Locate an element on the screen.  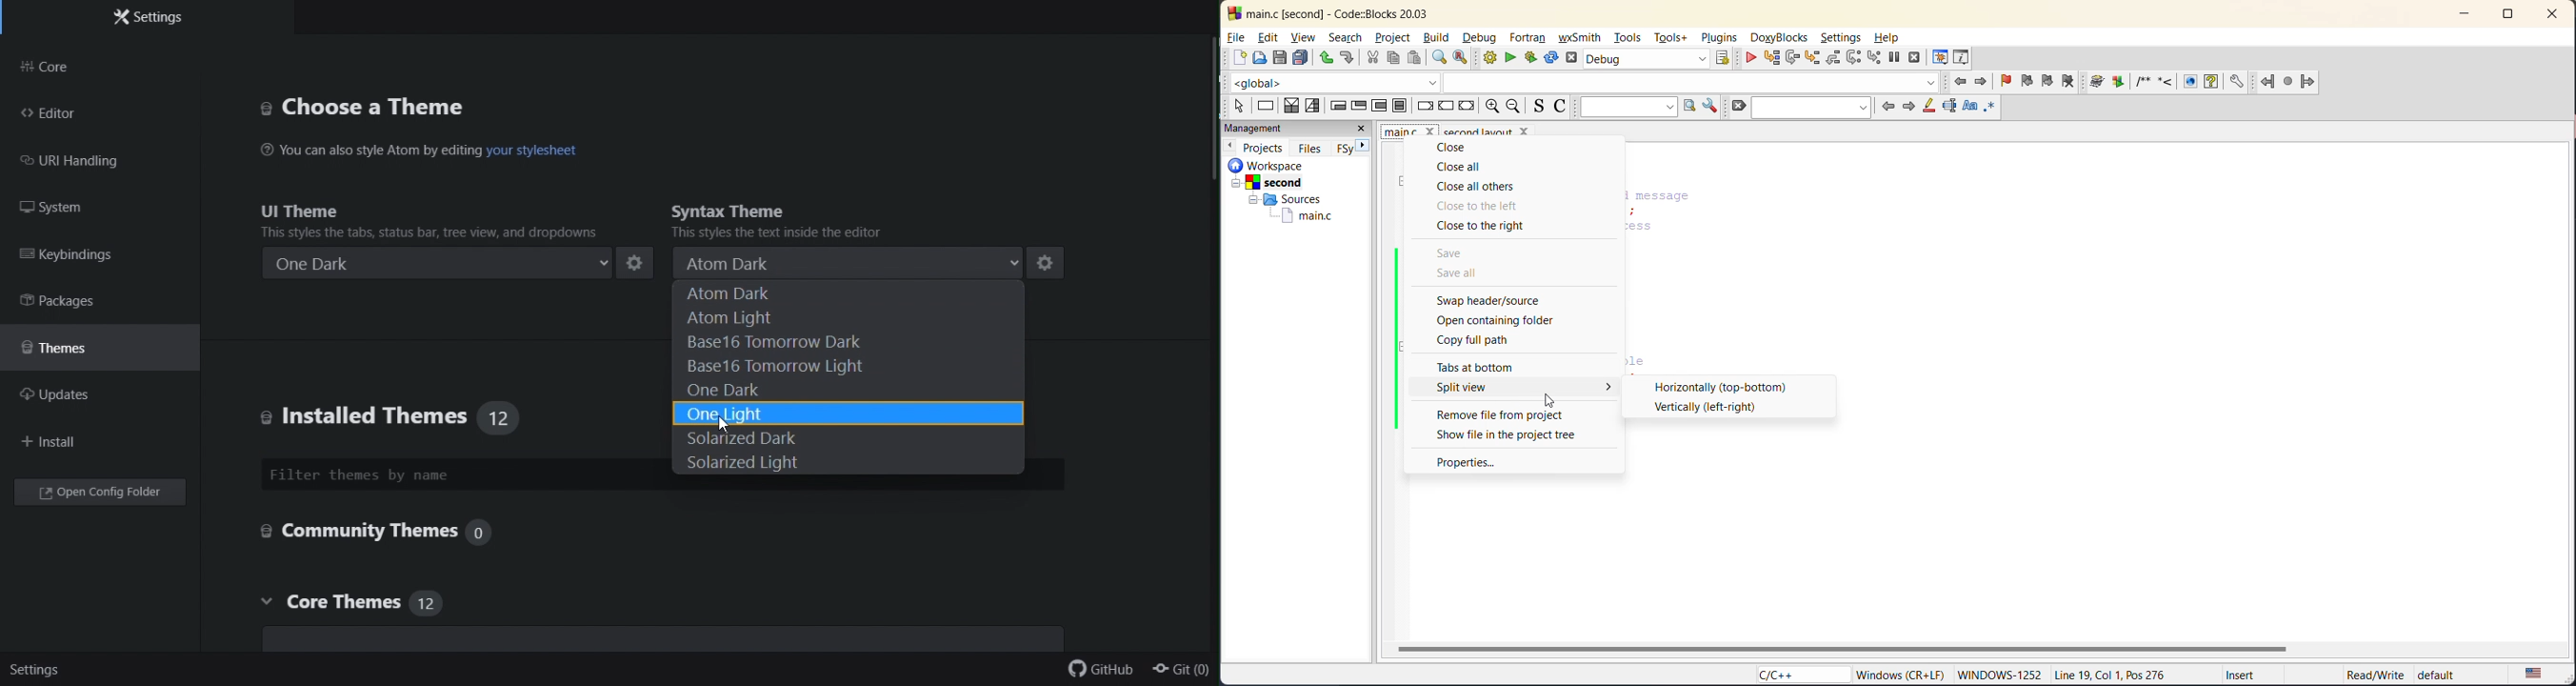
minimize is located at coordinates (2463, 15).